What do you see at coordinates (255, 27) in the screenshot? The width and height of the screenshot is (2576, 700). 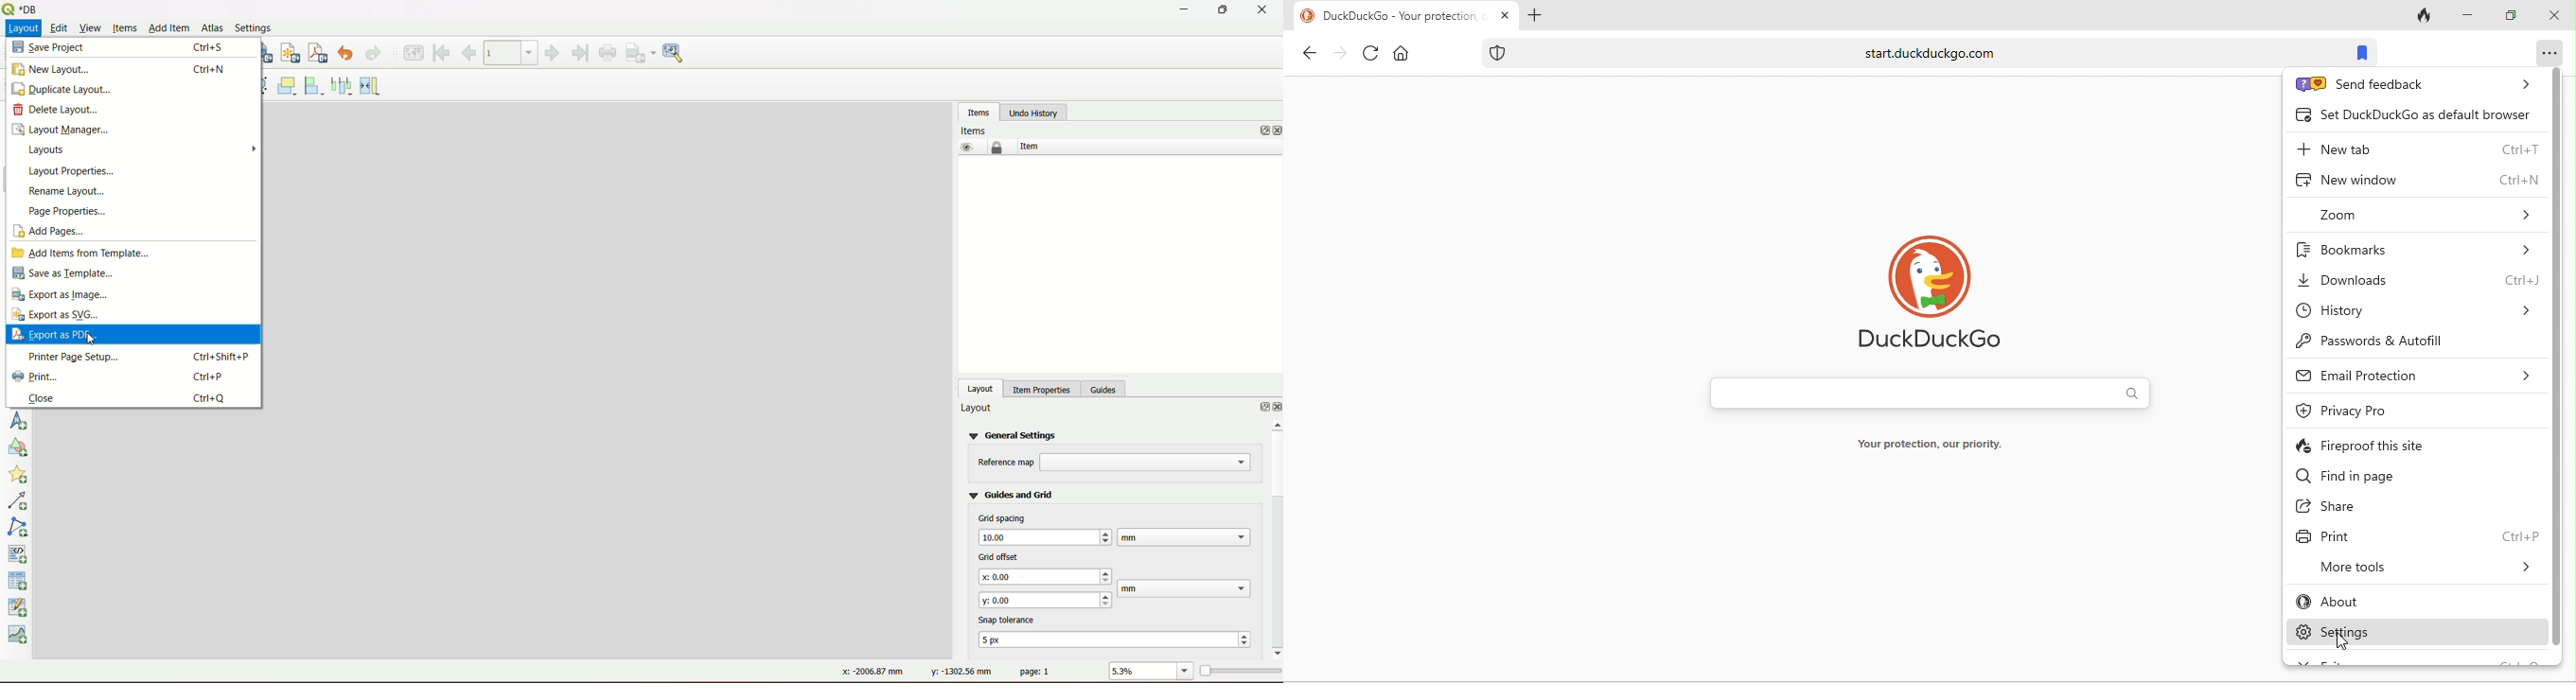 I see `Settings` at bounding box center [255, 27].